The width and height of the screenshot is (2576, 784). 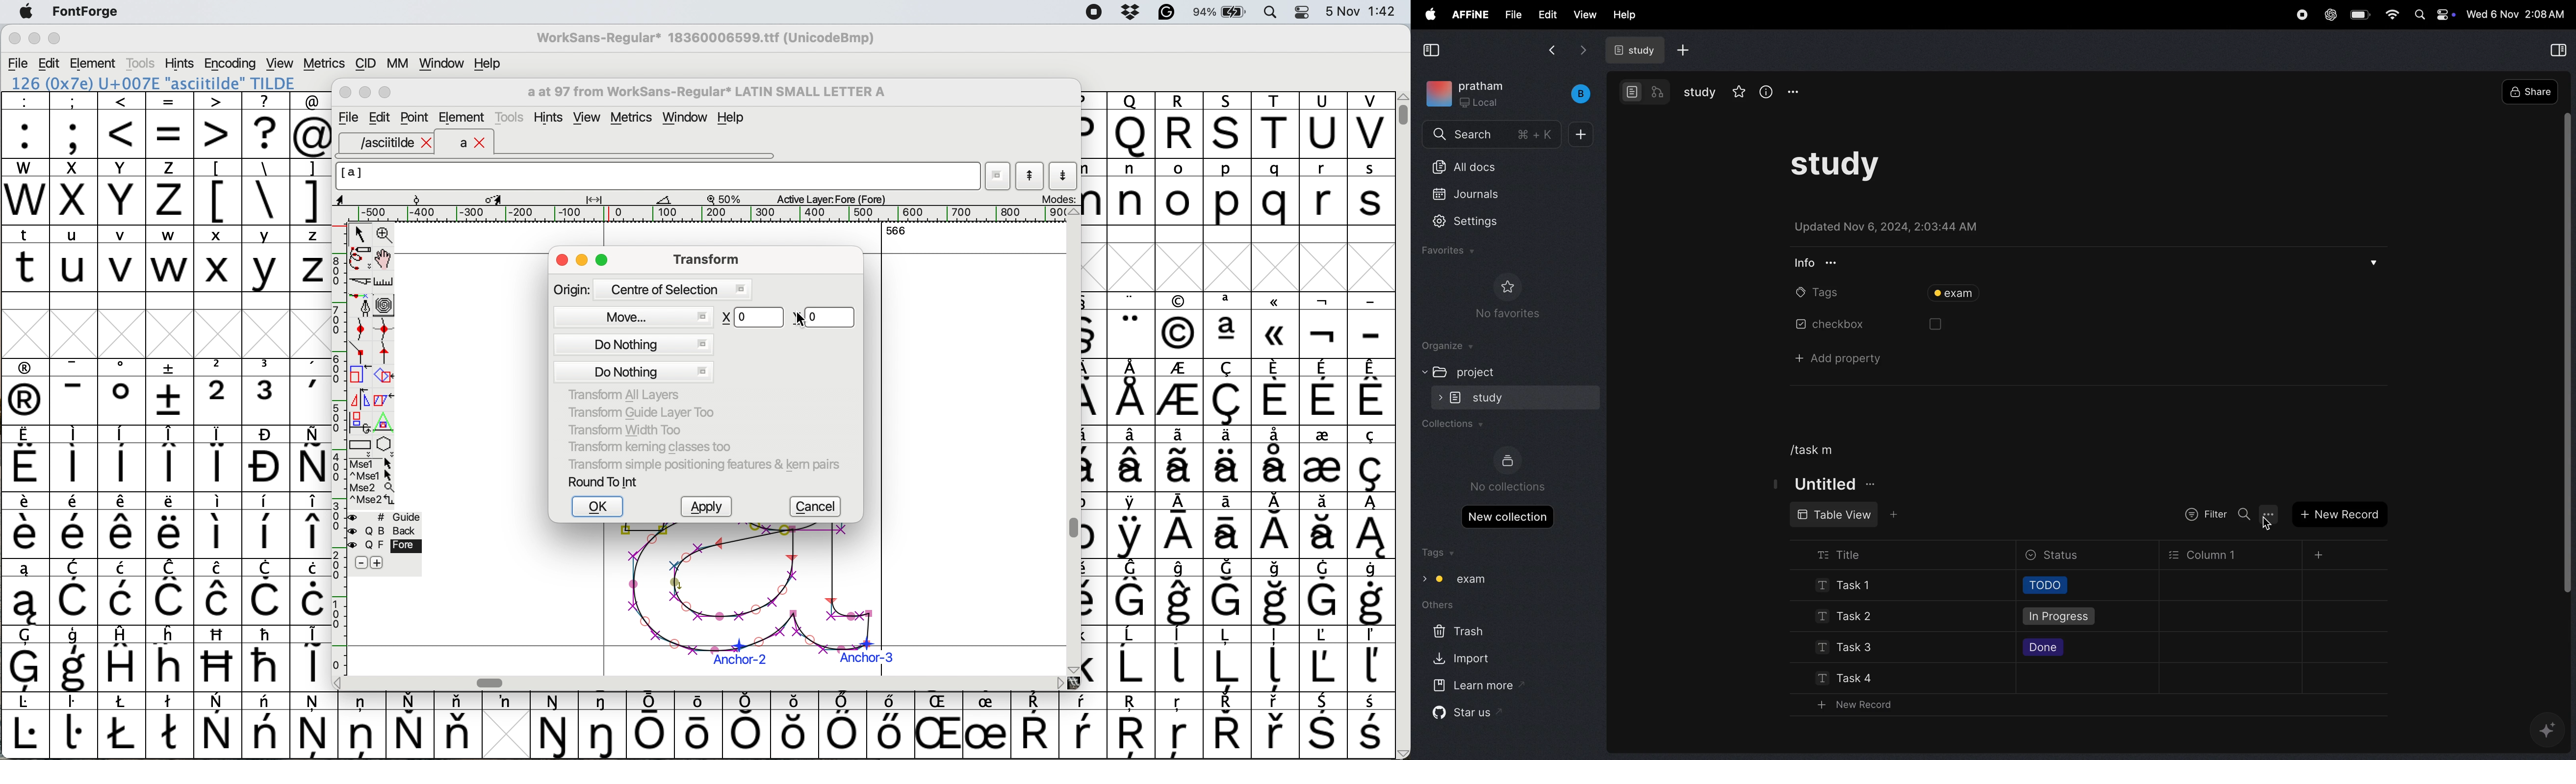 I want to click on add, so click(x=379, y=562).